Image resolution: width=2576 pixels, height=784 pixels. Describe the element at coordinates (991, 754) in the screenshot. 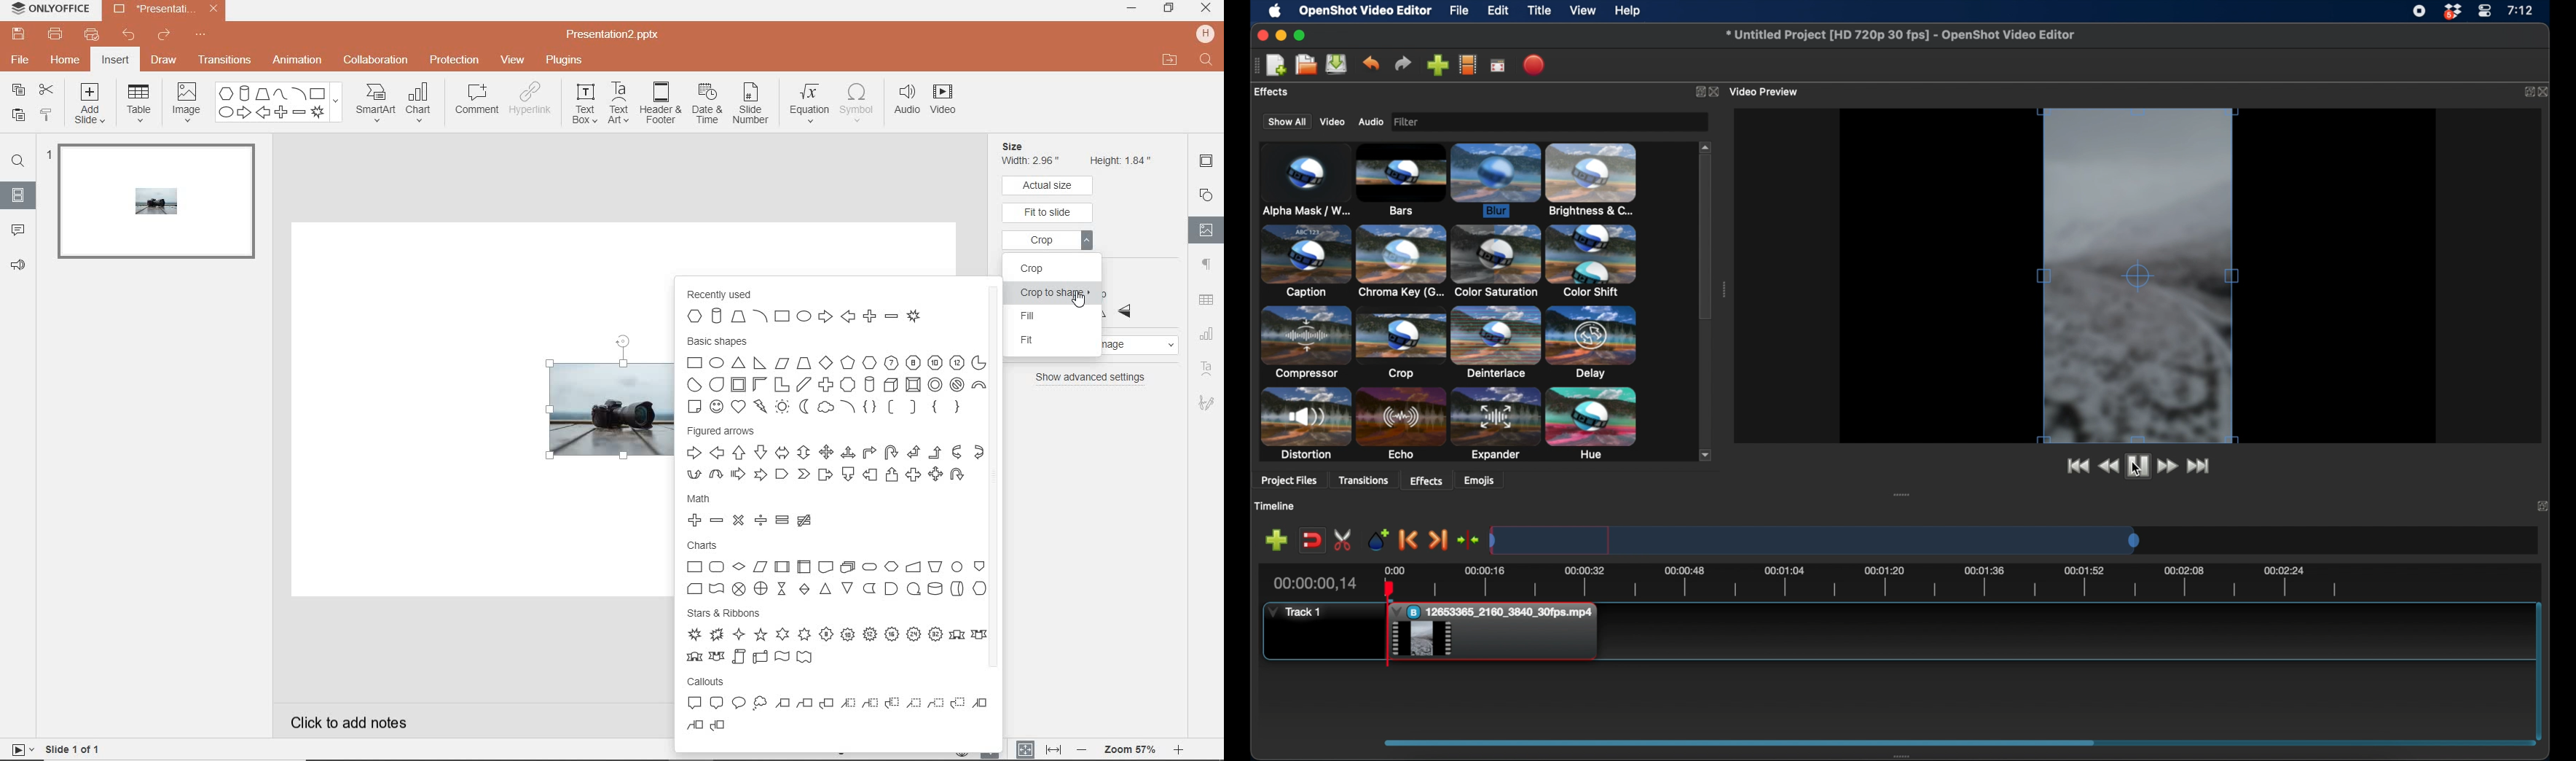

I see `spell check` at that location.